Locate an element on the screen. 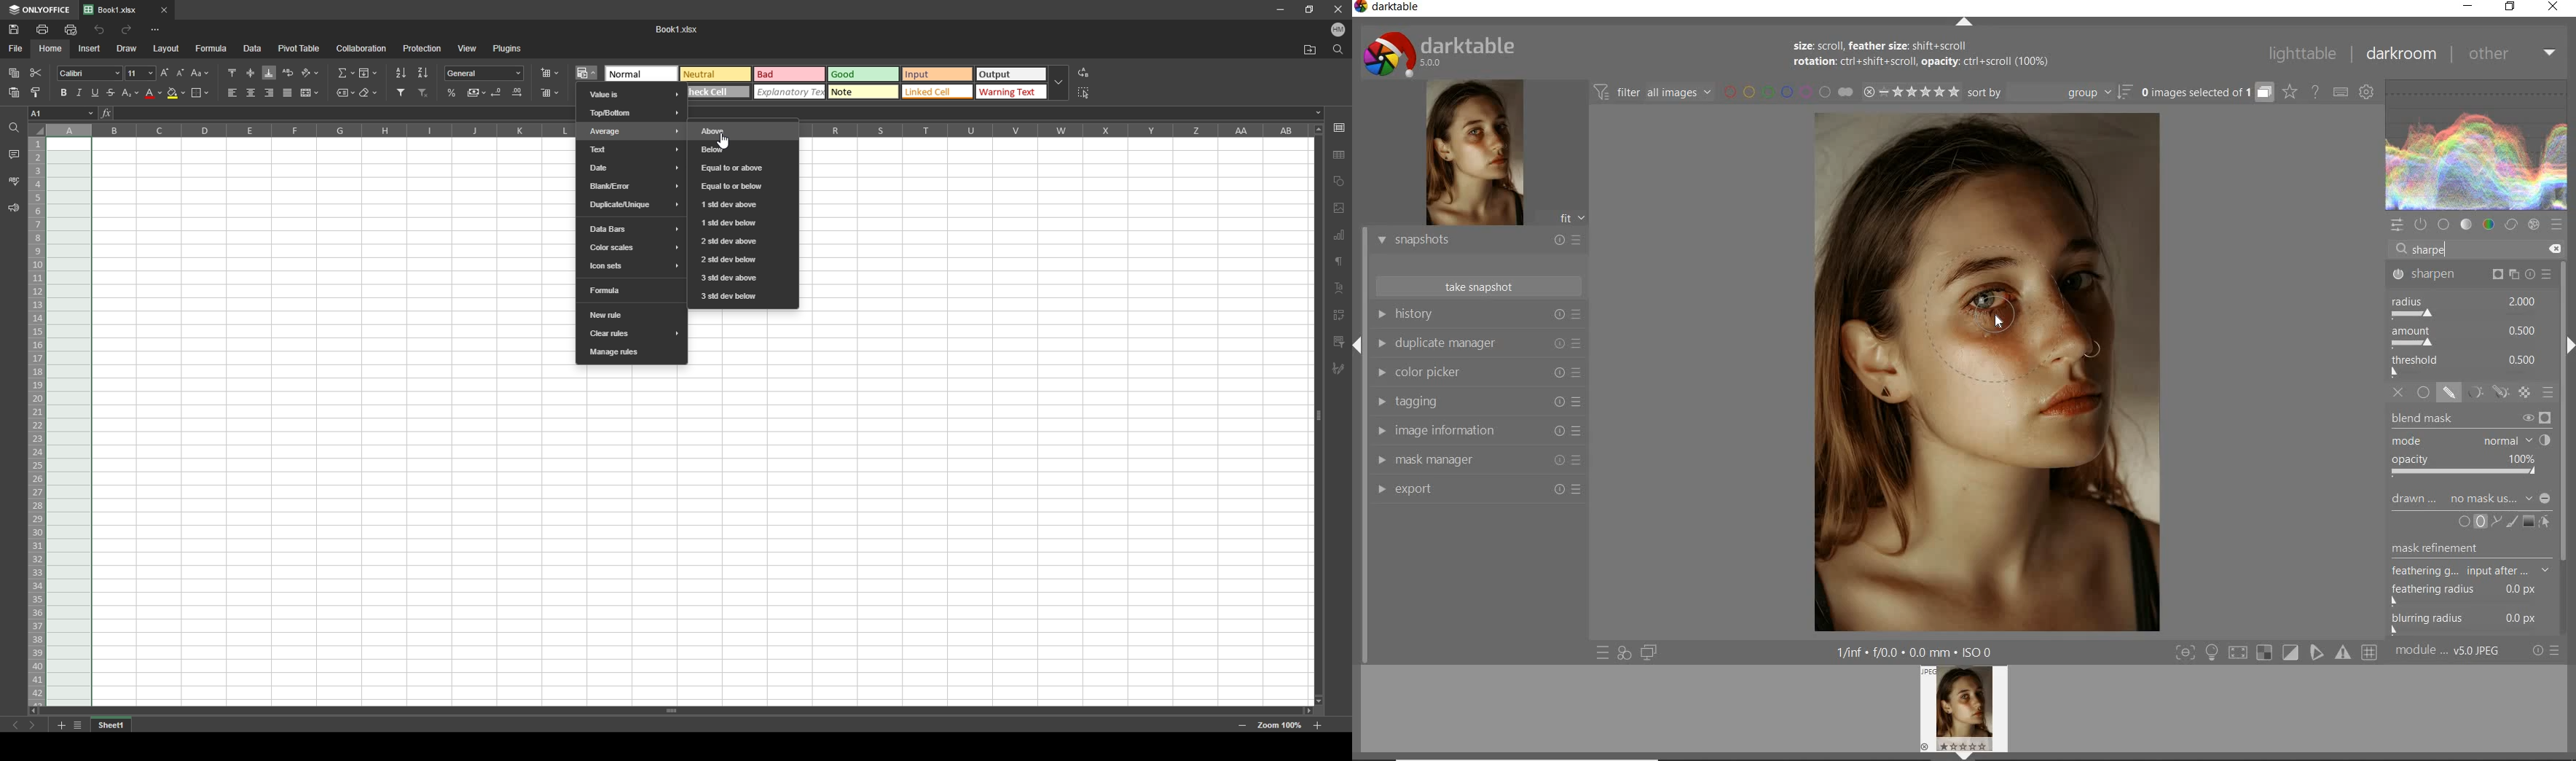 This screenshot has height=784, width=2576. decrement font size is located at coordinates (180, 73).